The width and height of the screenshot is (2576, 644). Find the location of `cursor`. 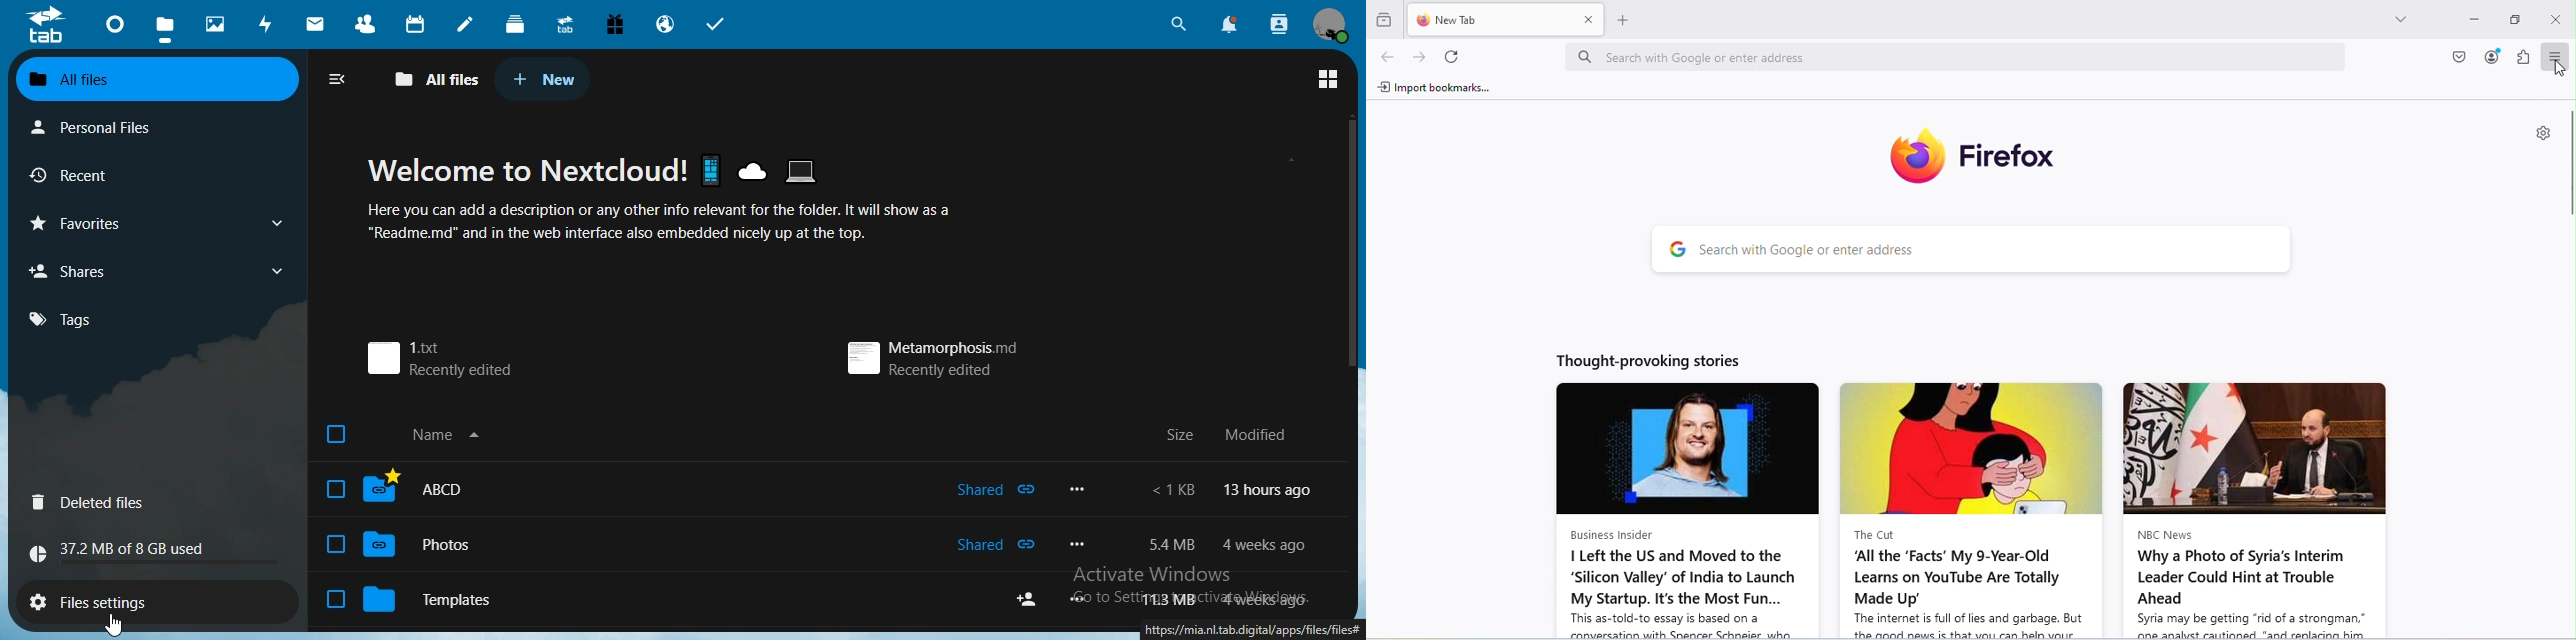

cursor is located at coordinates (114, 624).